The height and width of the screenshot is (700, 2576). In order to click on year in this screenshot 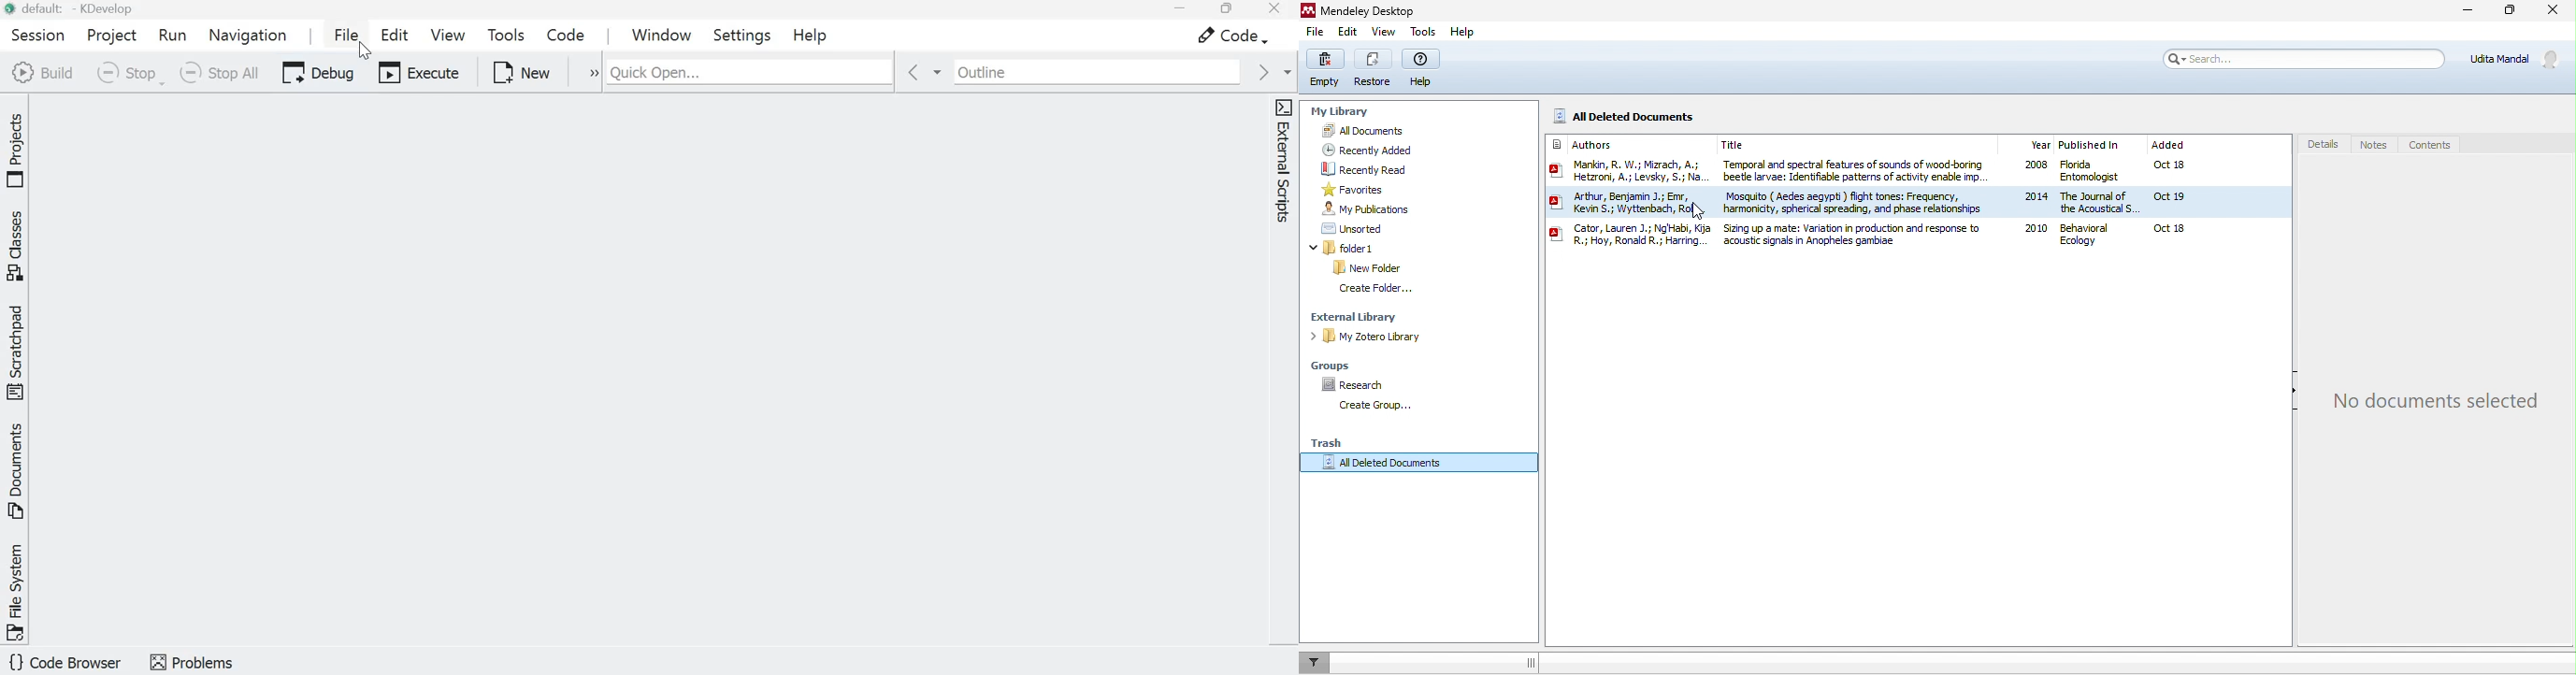, I will do `click(2041, 143)`.